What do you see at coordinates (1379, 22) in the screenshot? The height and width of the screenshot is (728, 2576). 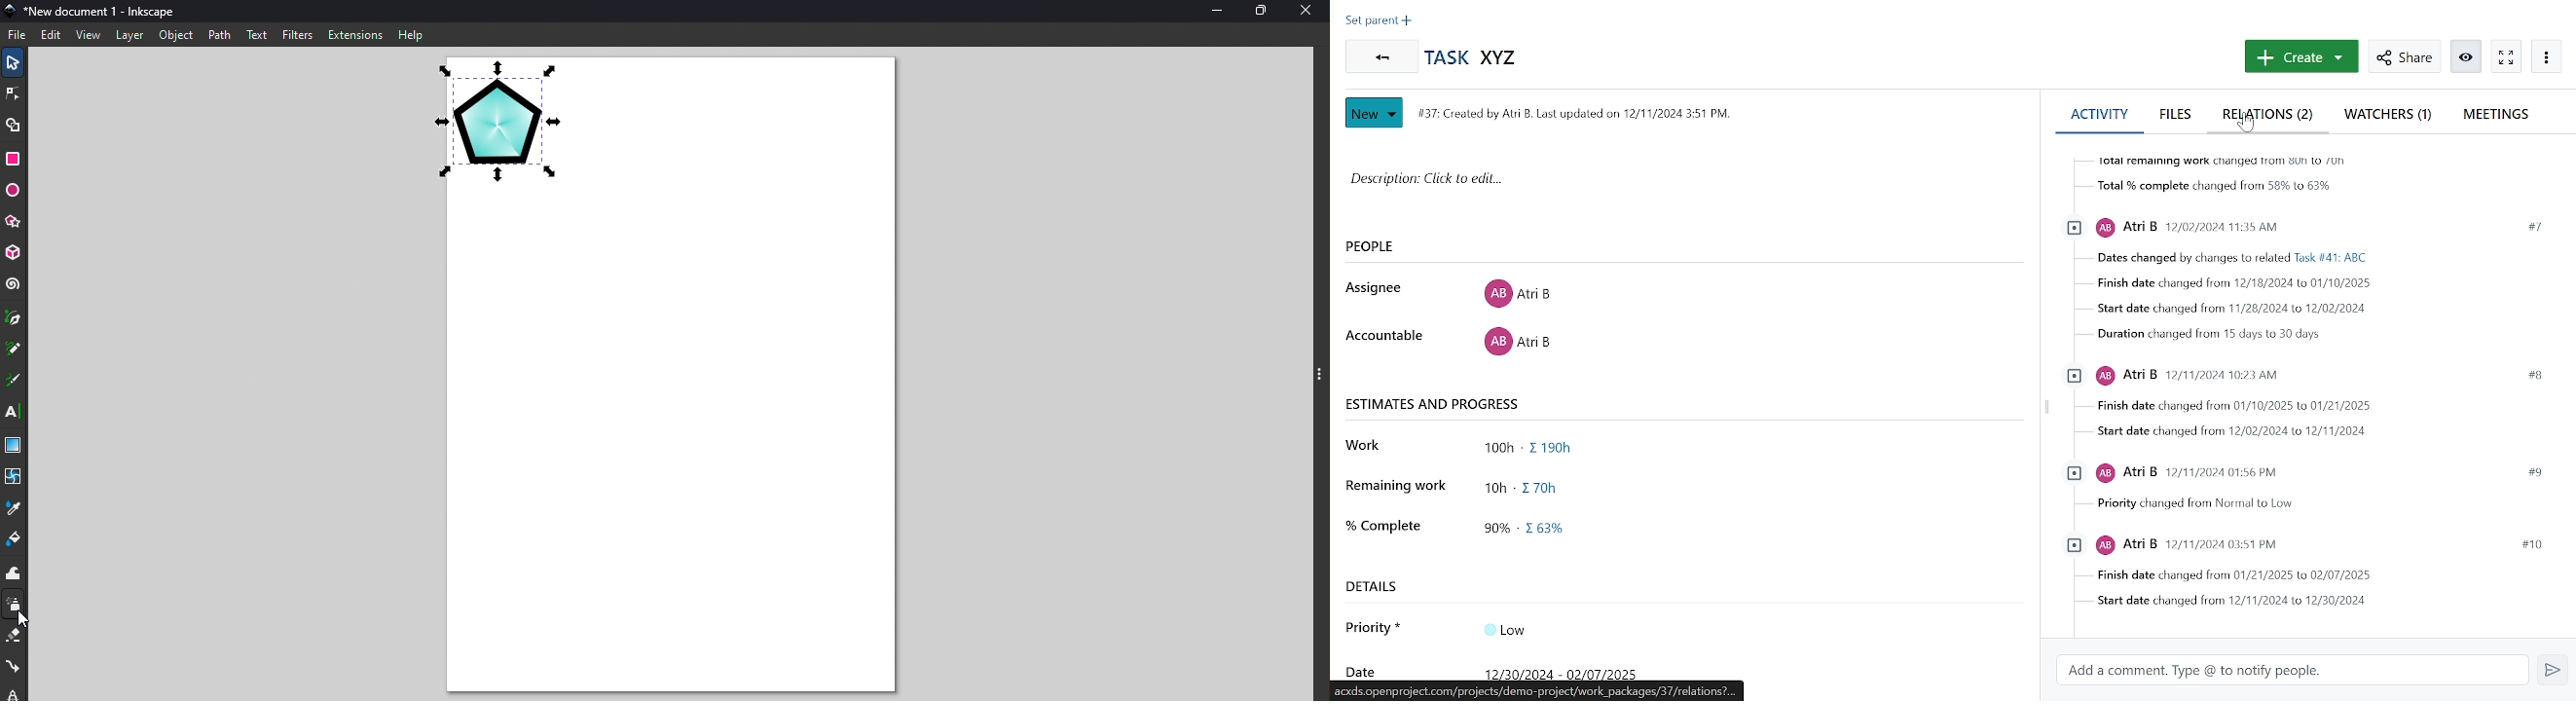 I see `set preset` at bounding box center [1379, 22].